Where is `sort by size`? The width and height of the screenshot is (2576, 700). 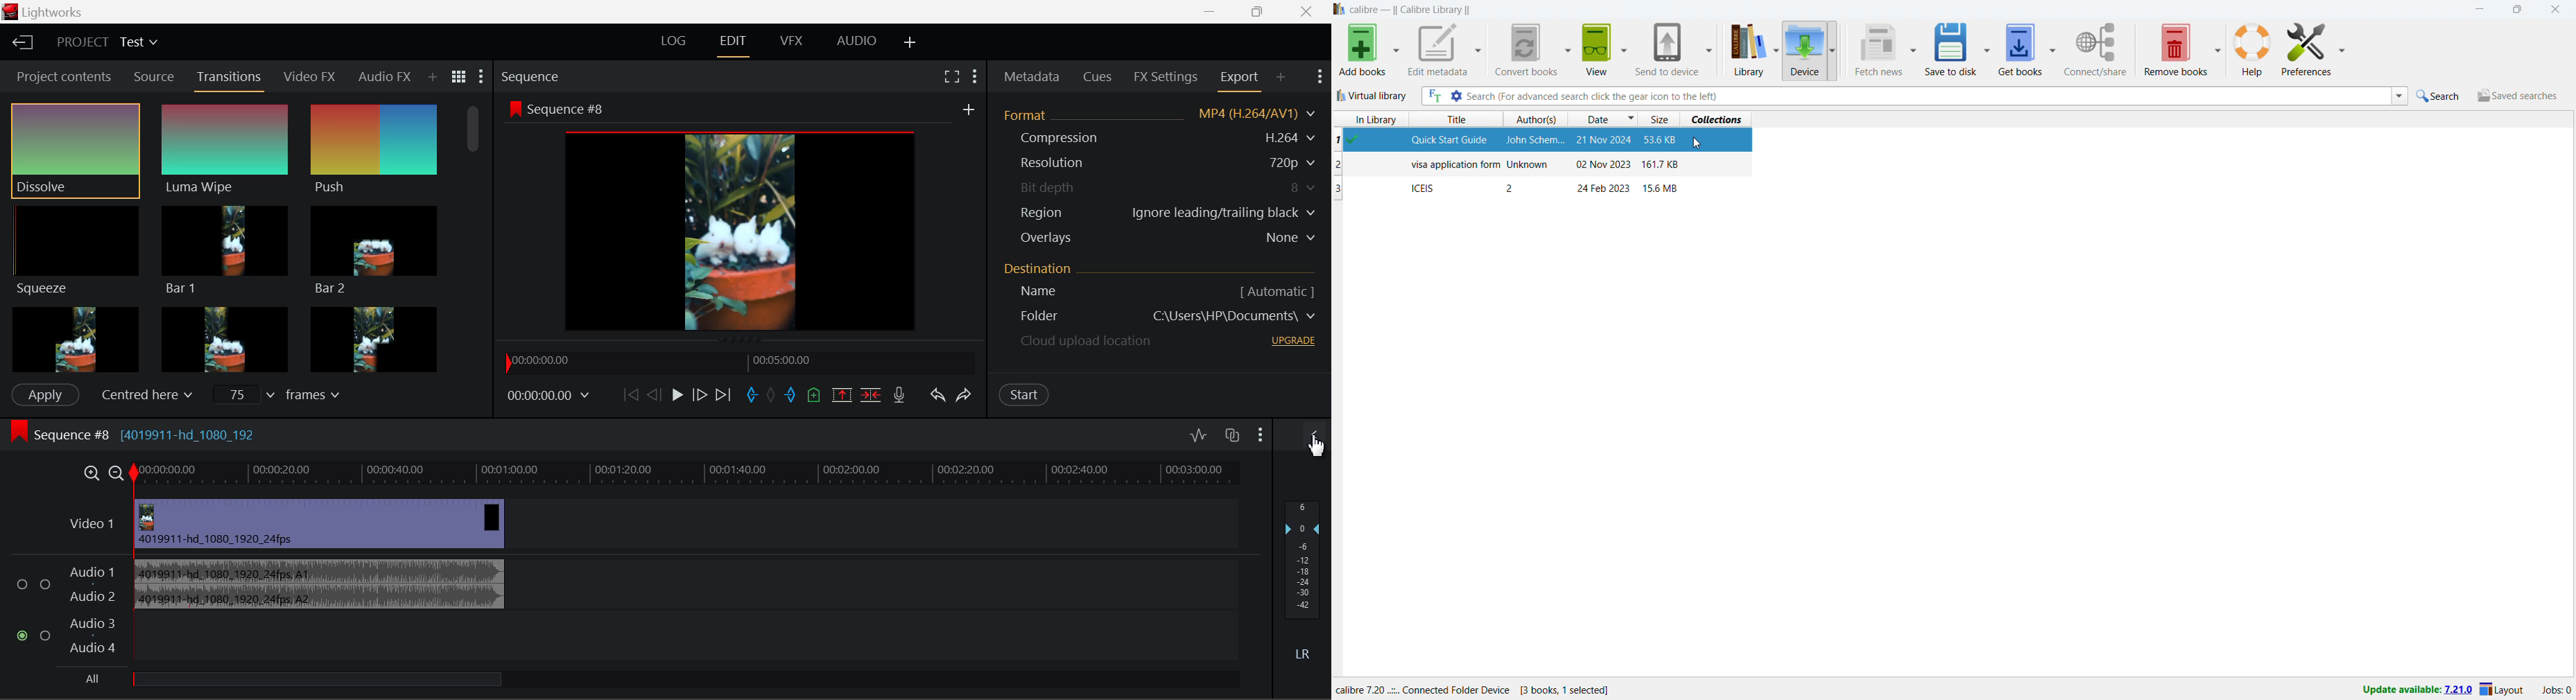
sort by size is located at coordinates (1661, 119).